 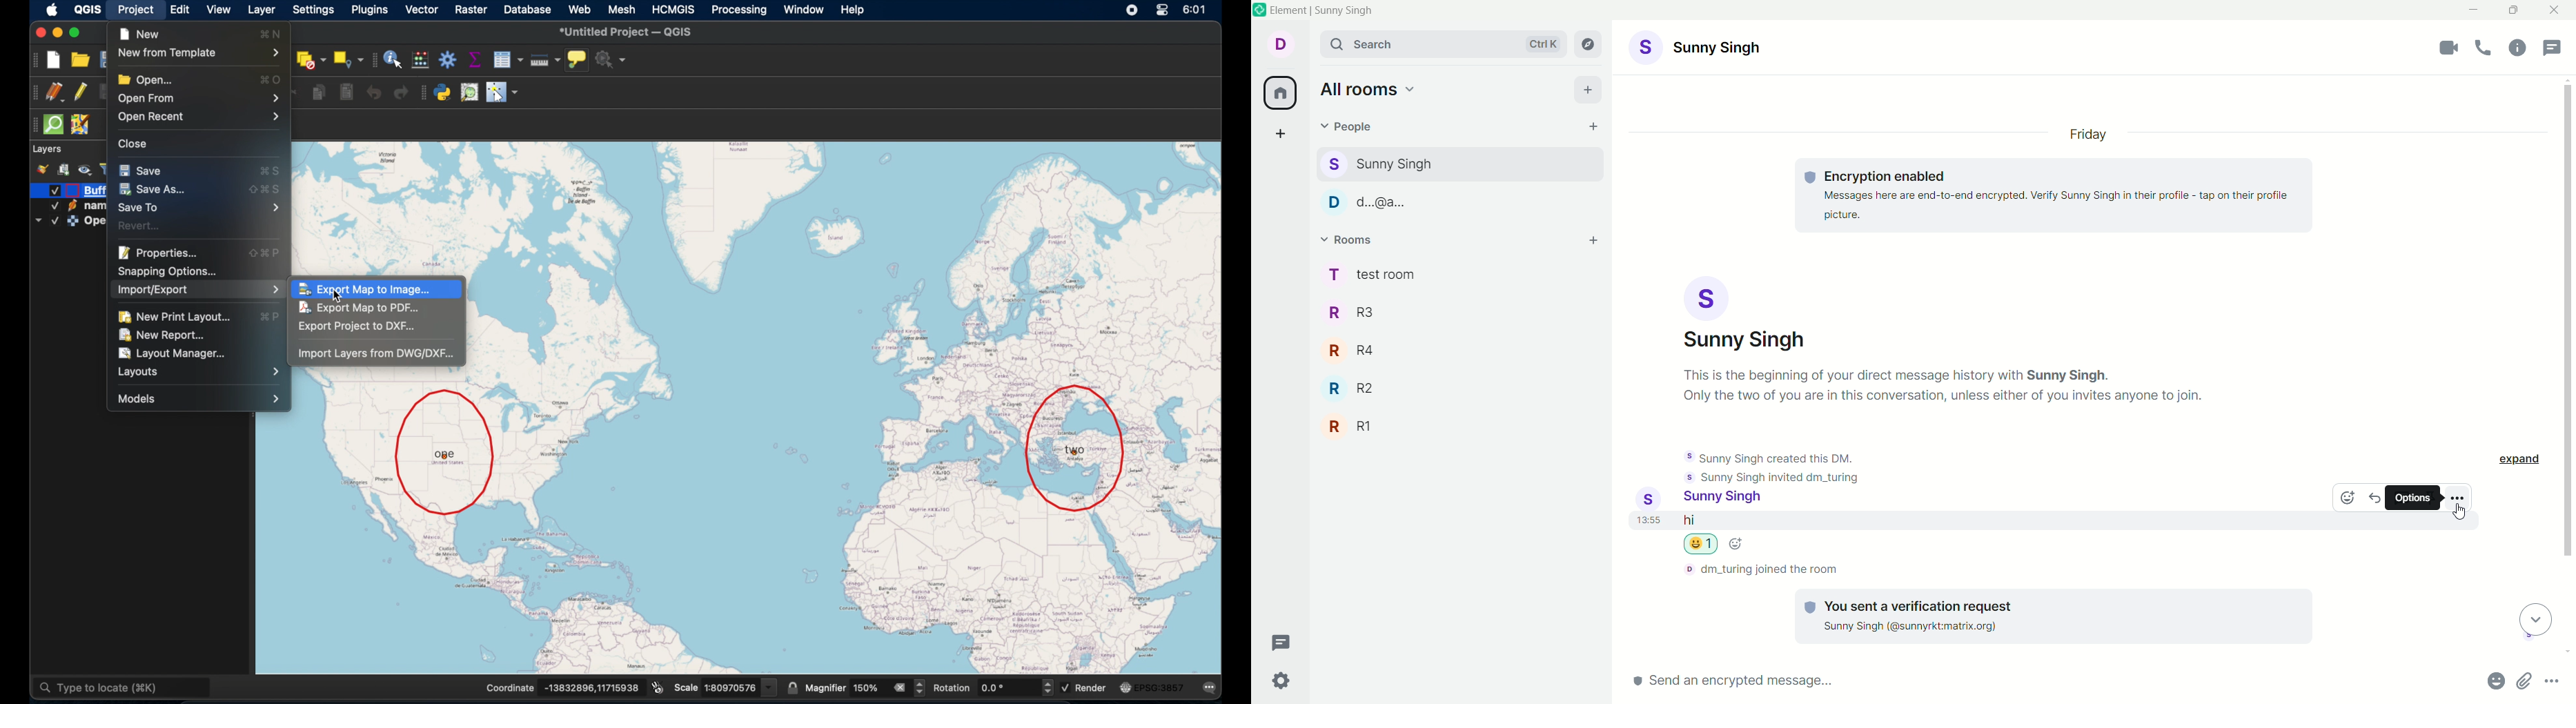 I want to click on options, so click(x=2554, y=681).